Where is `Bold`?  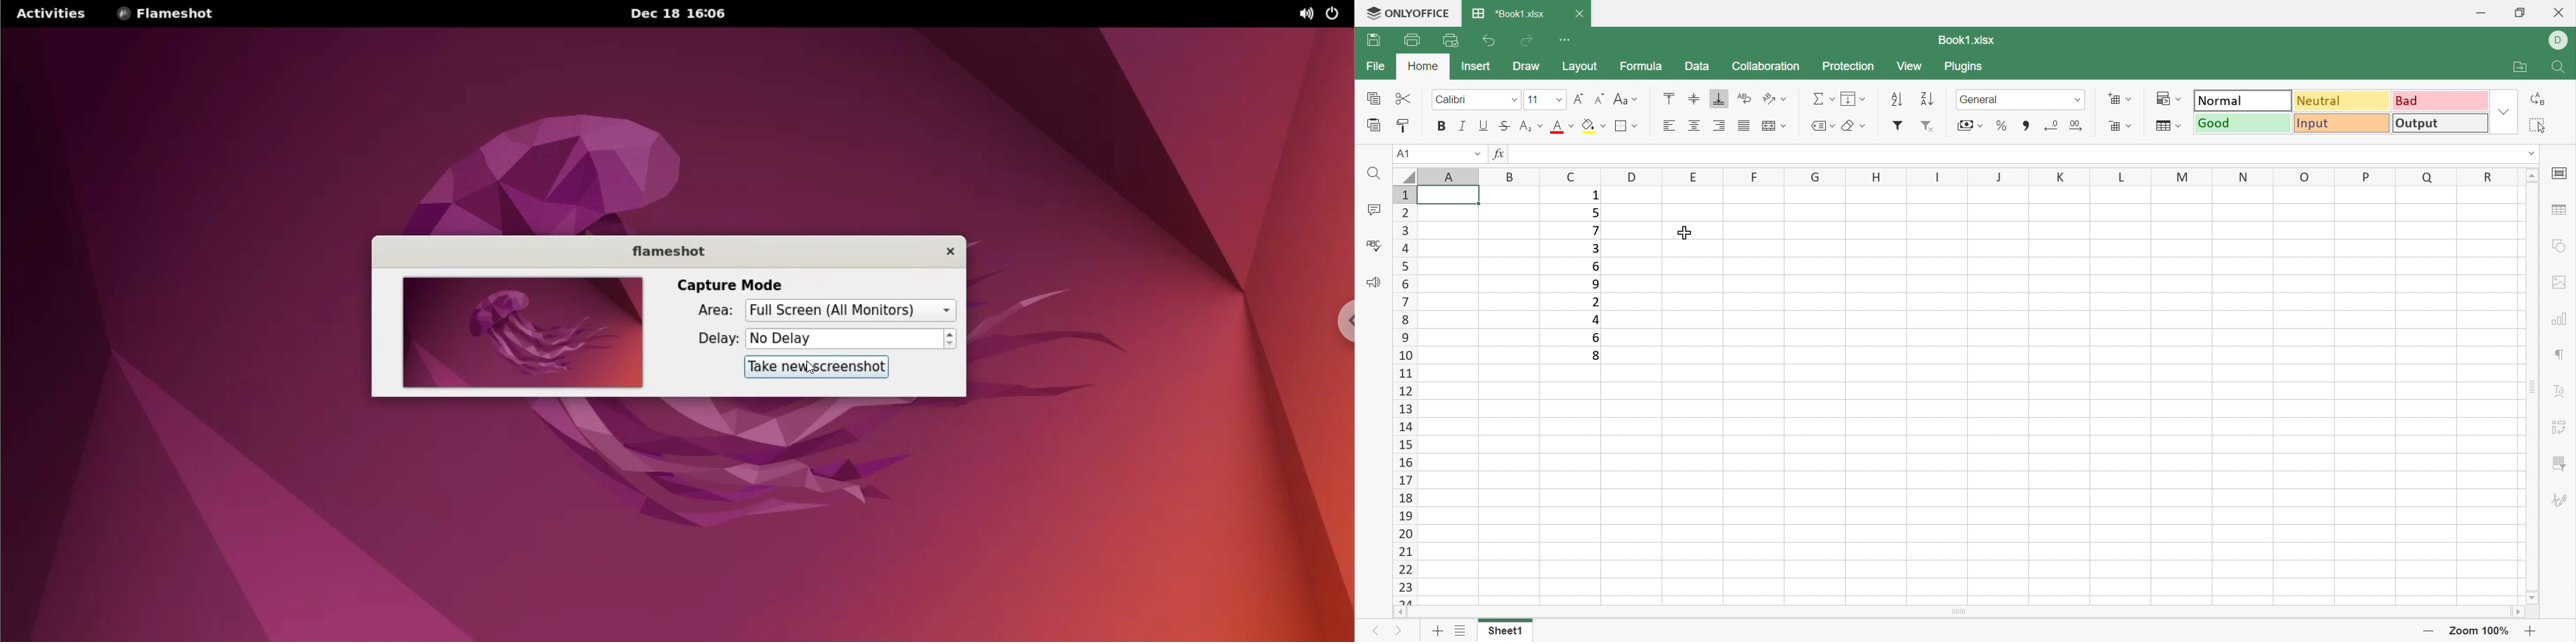 Bold is located at coordinates (1440, 127).